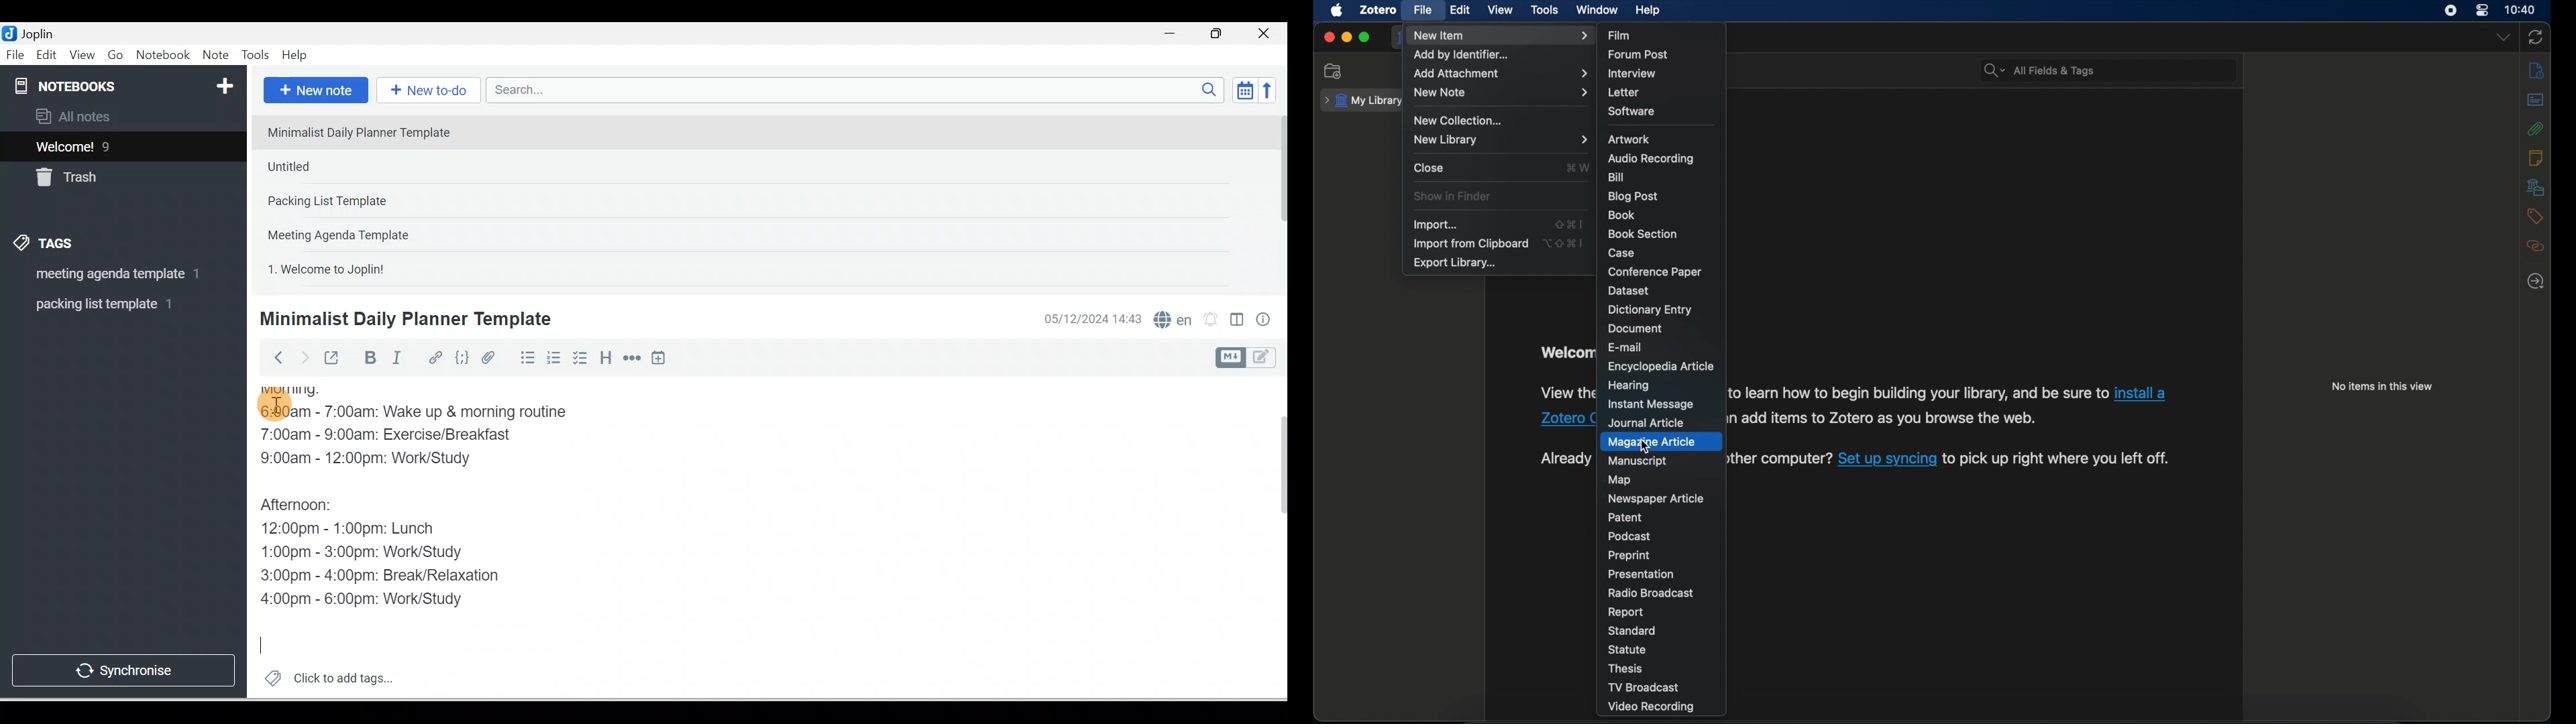 Image resolution: width=2576 pixels, height=728 pixels. What do you see at coordinates (1655, 498) in the screenshot?
I see `newspaper article` at bounding box center [1655, 498].